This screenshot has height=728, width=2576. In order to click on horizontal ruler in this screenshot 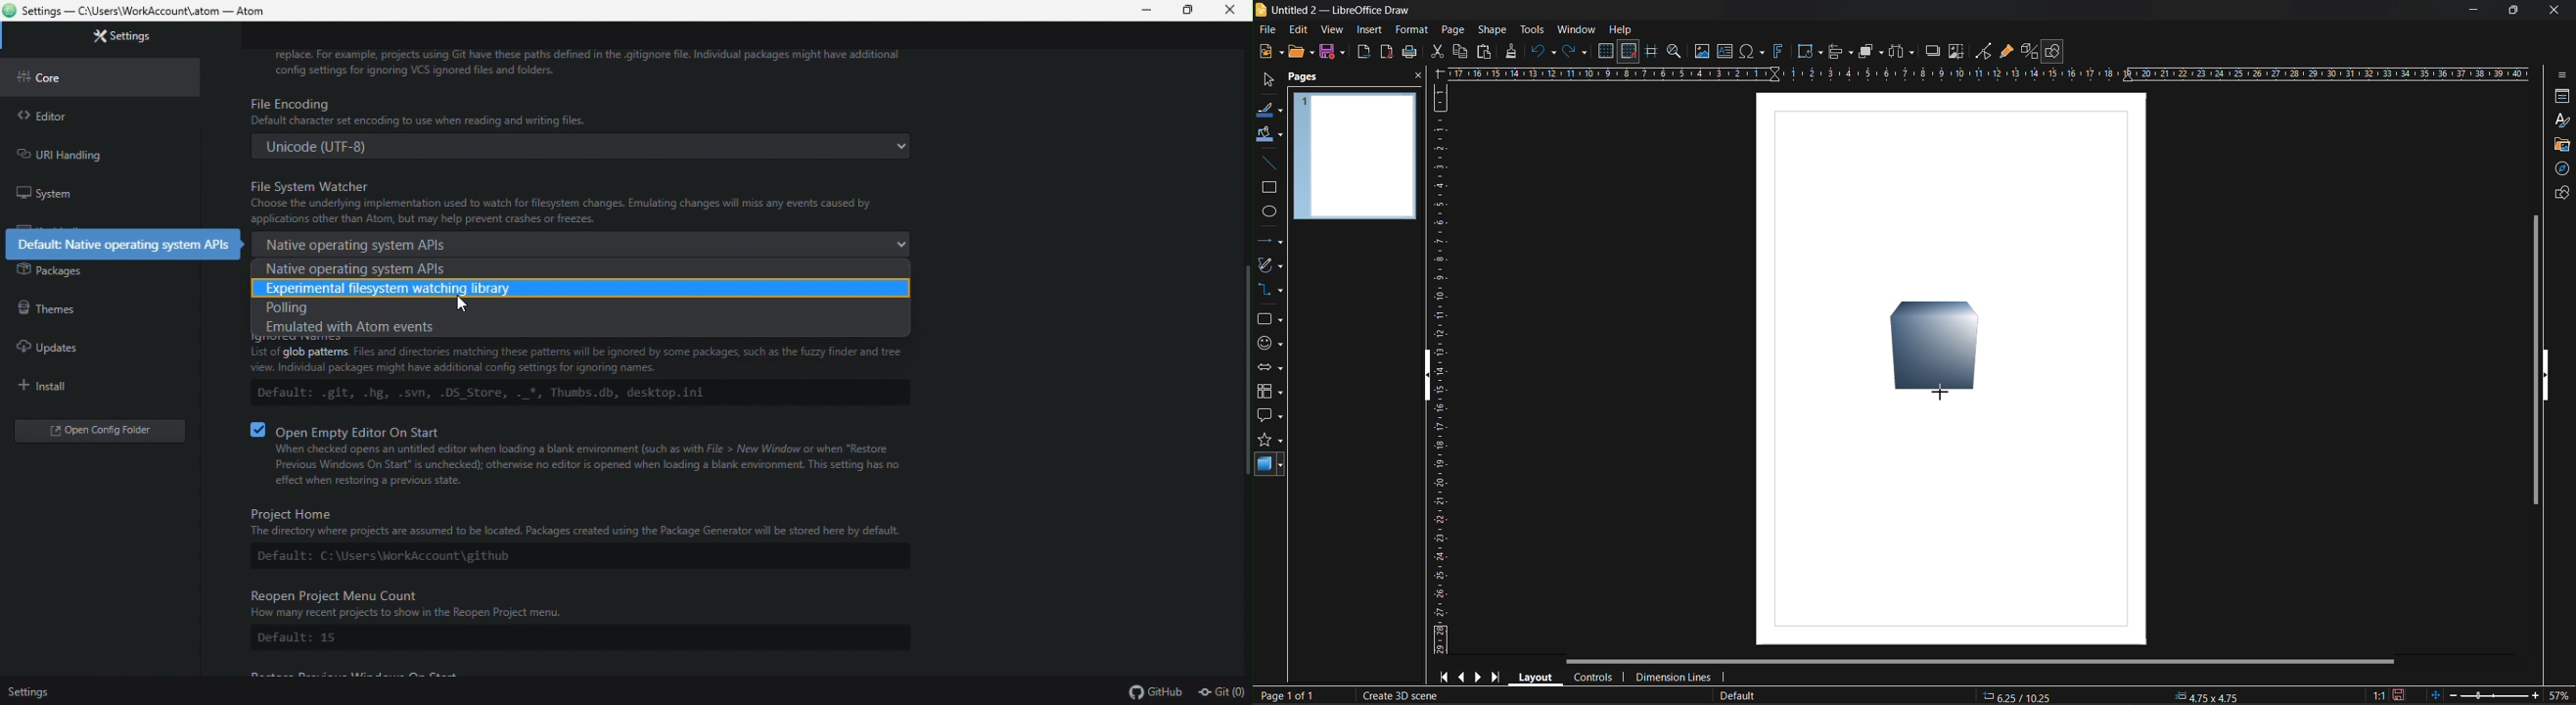, I will do `click(1991, 76)`.